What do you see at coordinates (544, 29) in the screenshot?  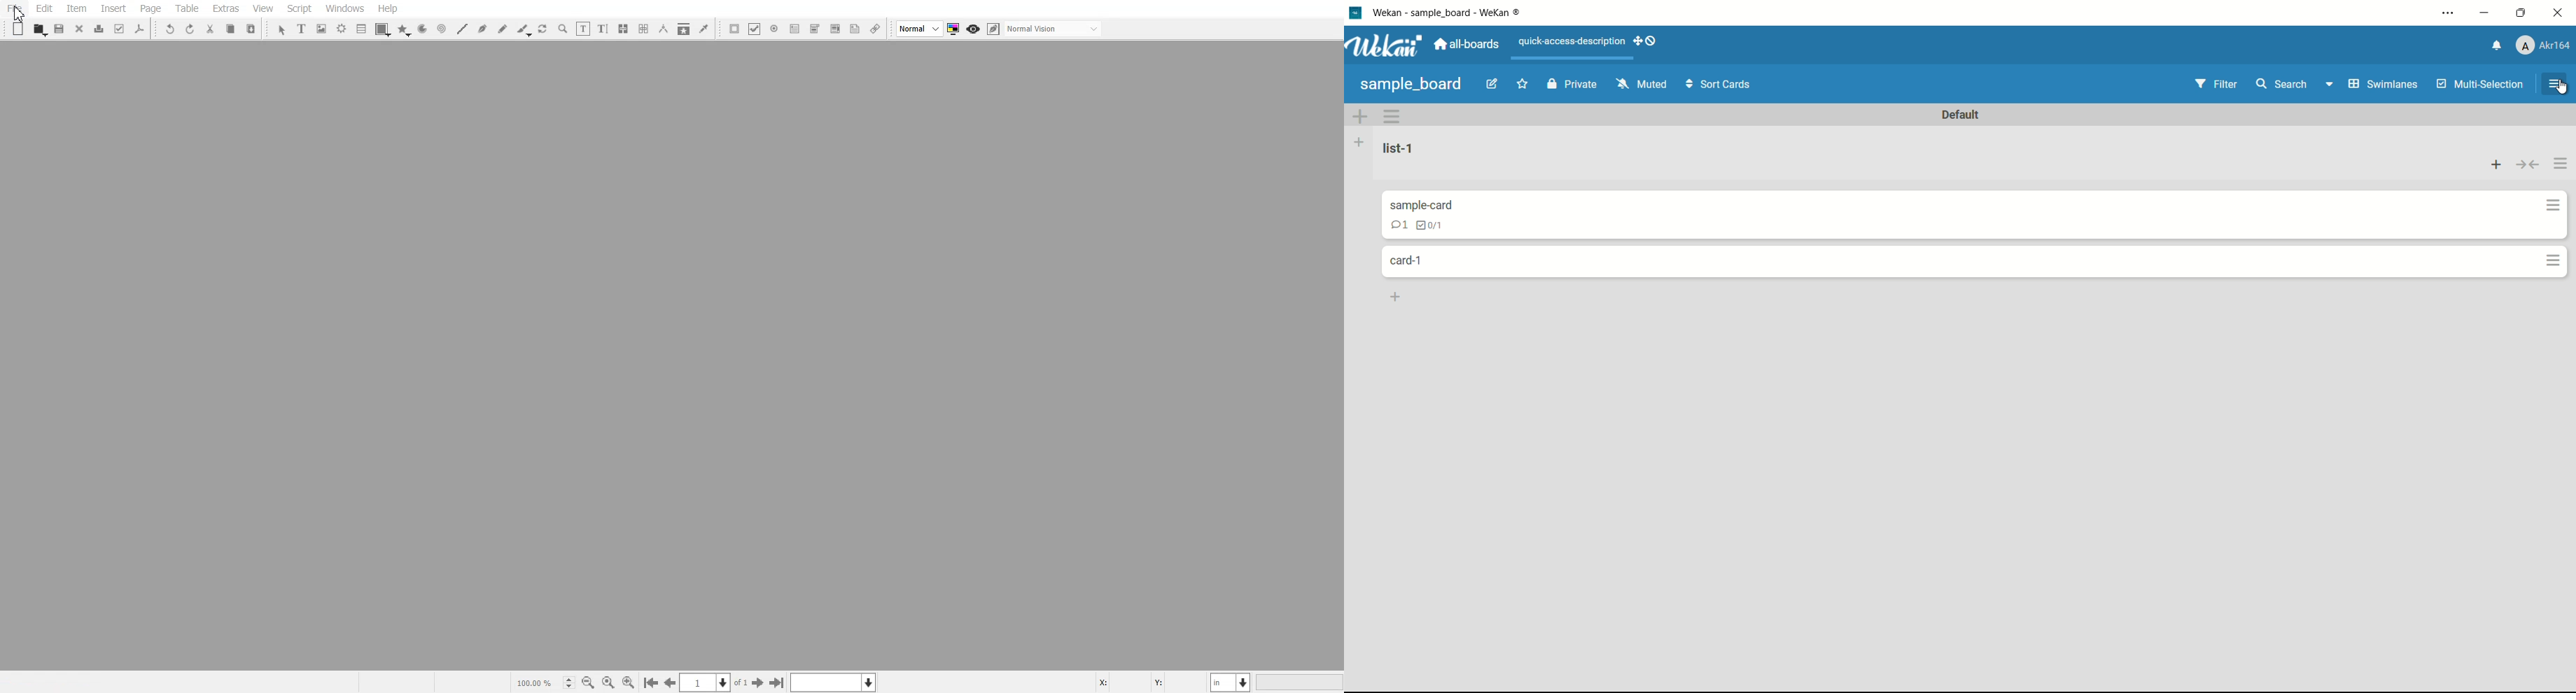 I see `Rotate Item` at bounding box center [544, 29].